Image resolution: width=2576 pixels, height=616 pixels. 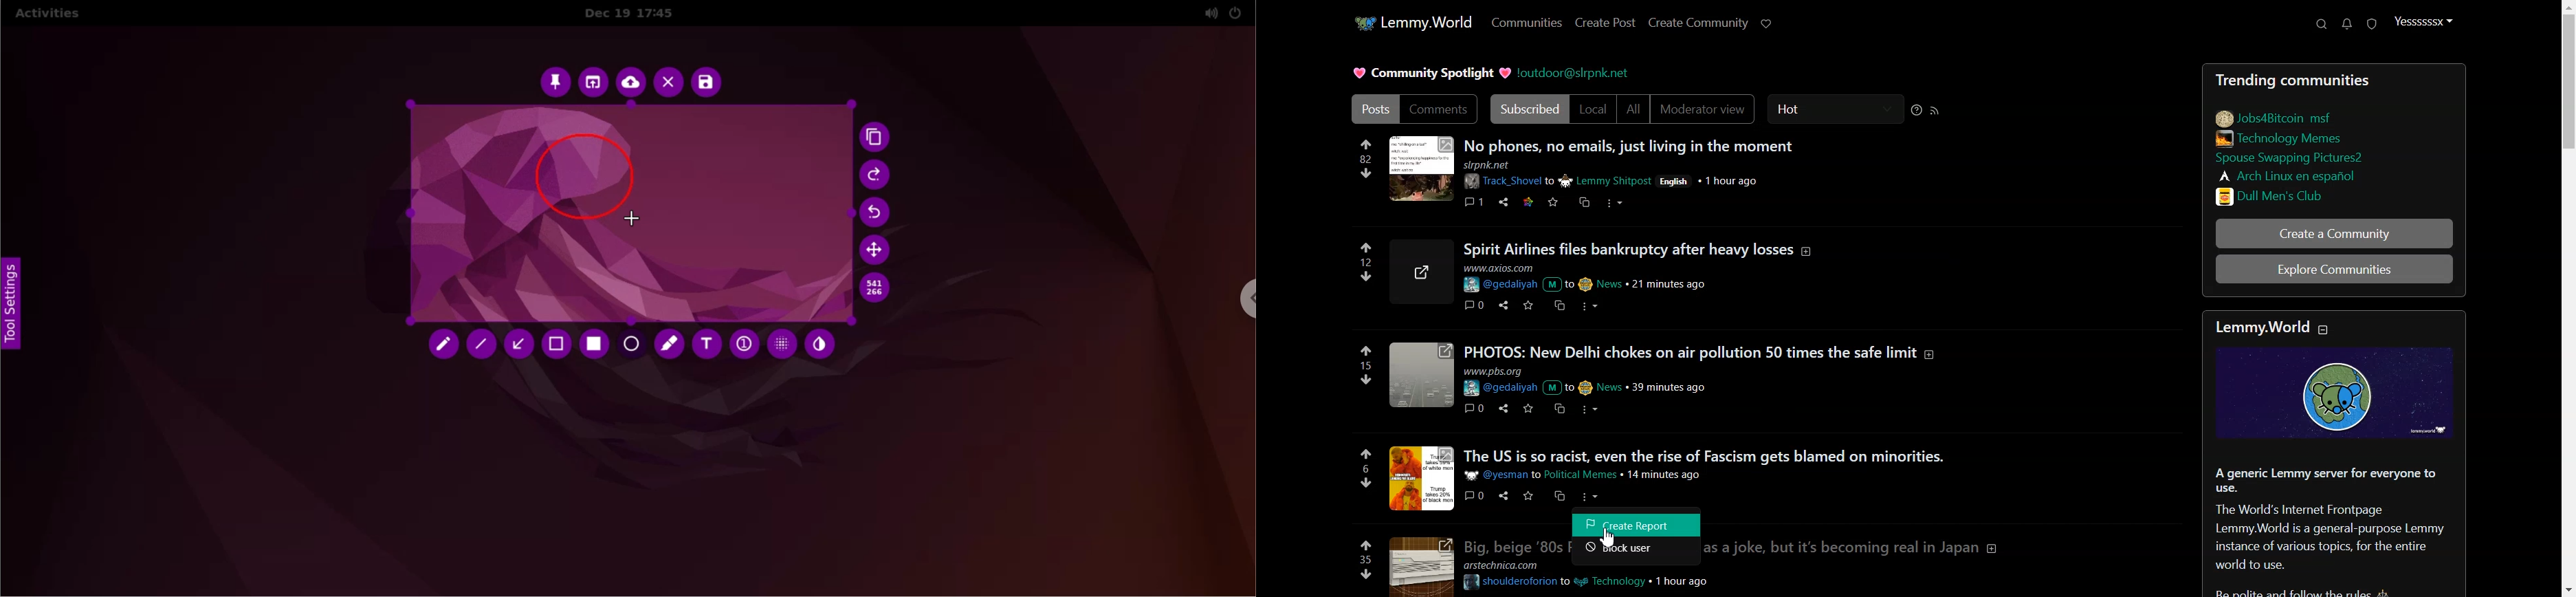 What do you see at coordinates (782, 343) in the screenshot?
I see `pixelette` at bounding box center [782, 343].